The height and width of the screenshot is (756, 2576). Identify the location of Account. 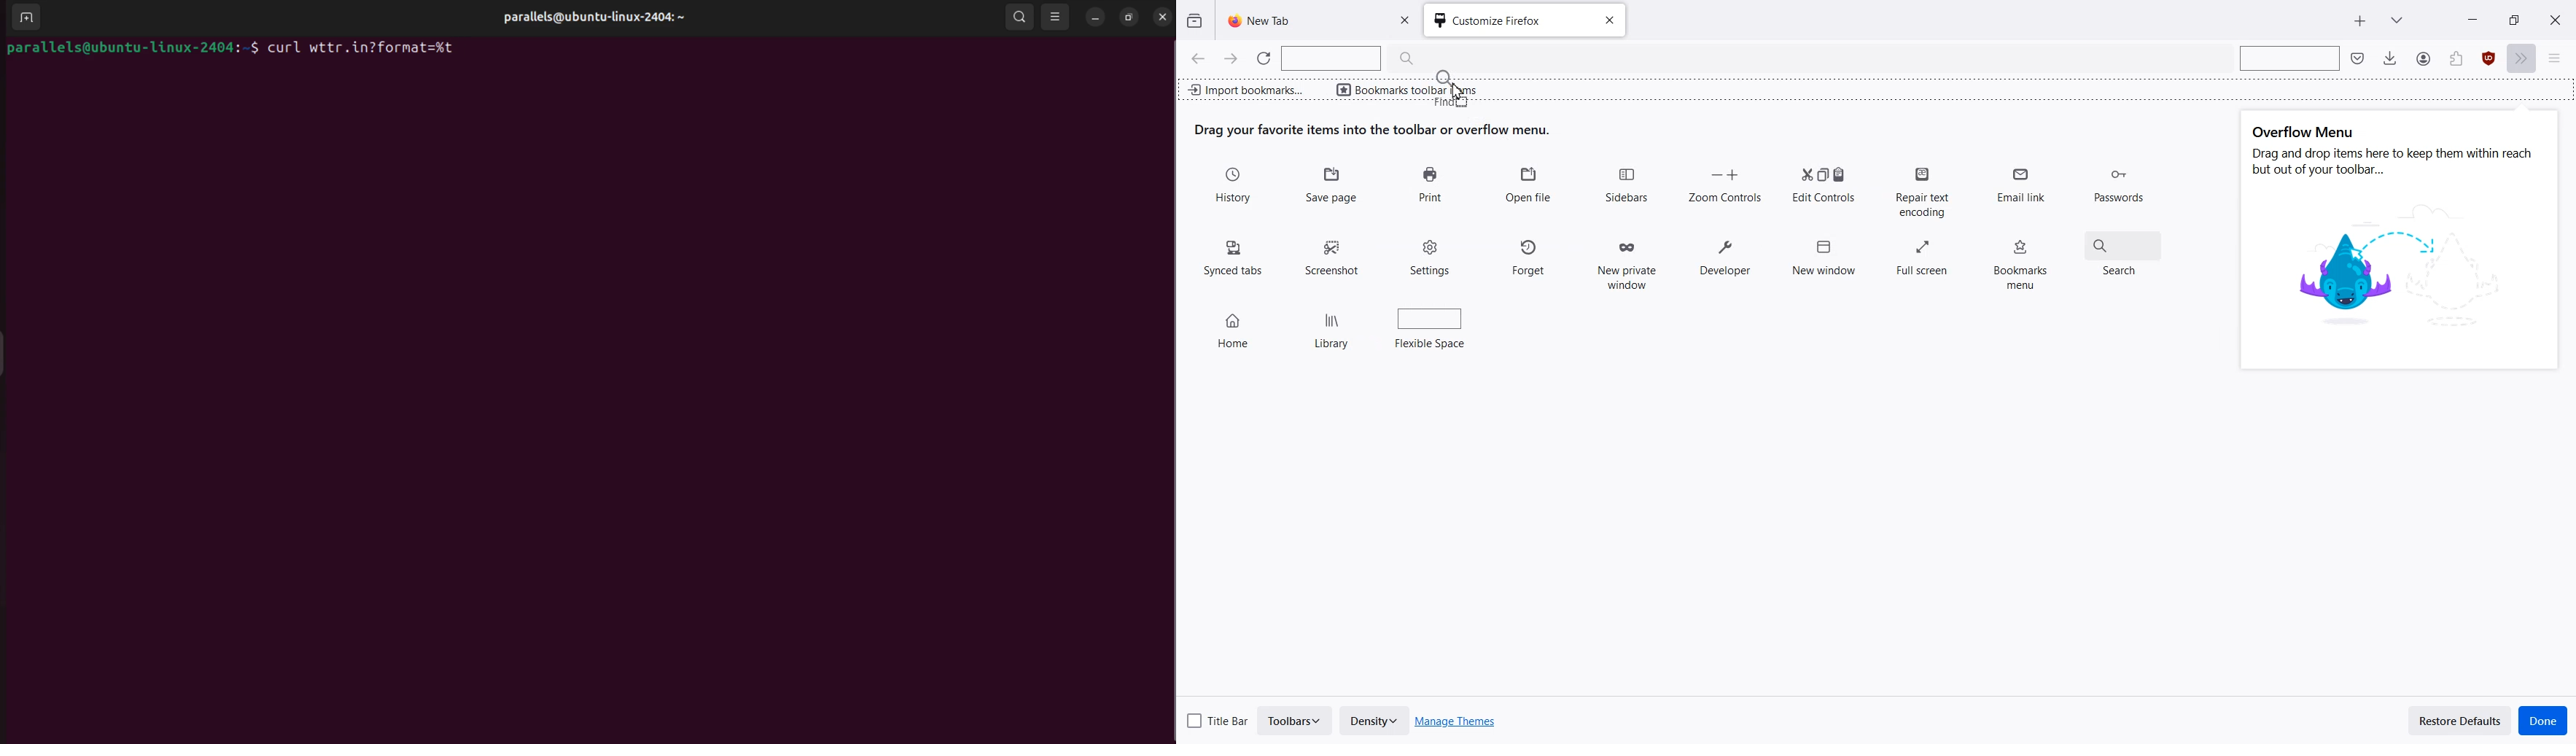
(2456, 59).